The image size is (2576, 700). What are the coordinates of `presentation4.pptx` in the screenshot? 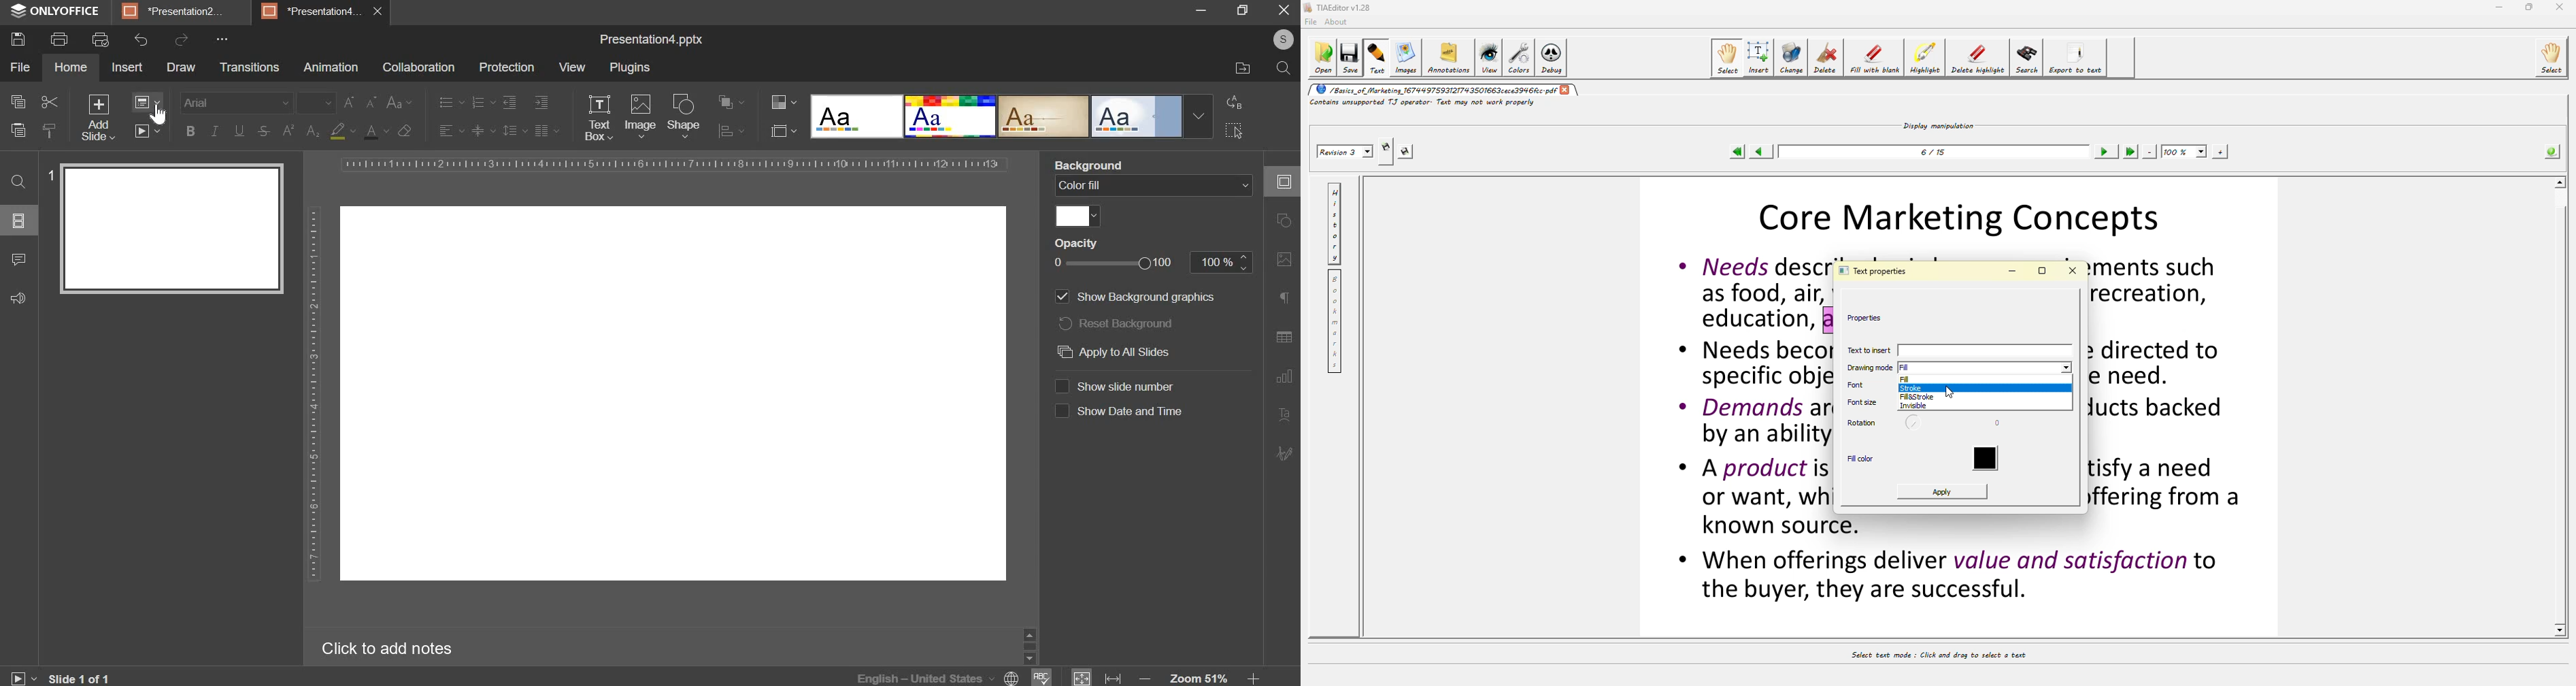 It's located at (648, 39).